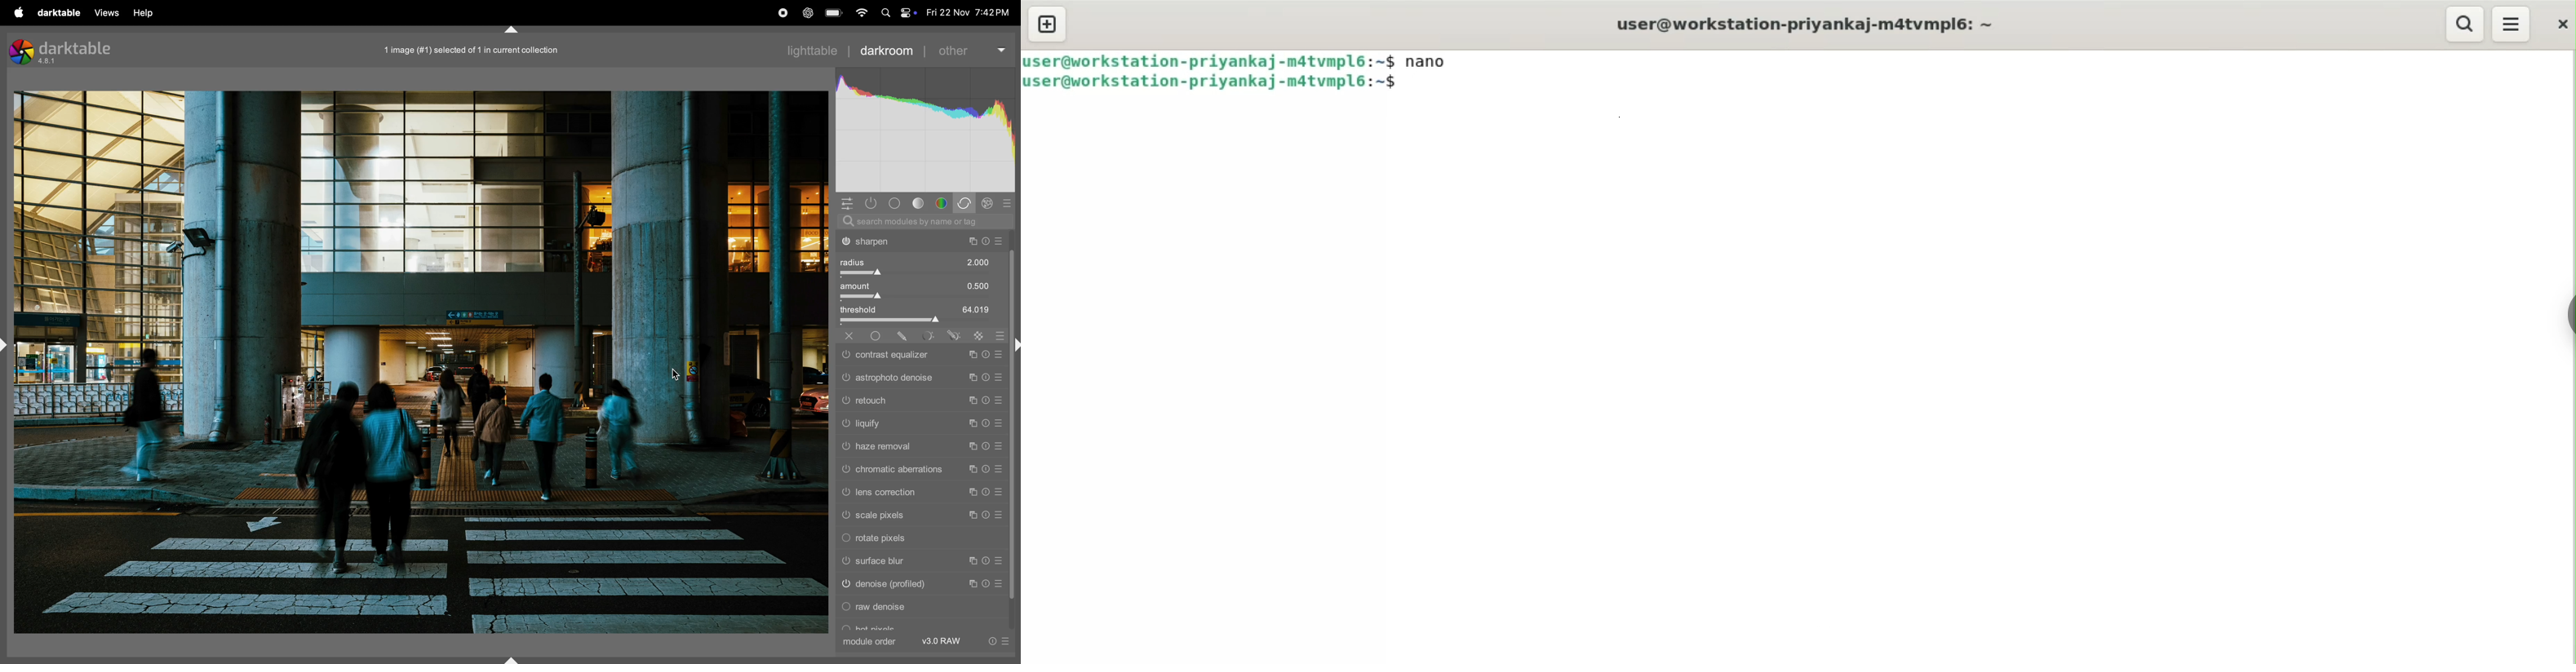 This screenshot has width=2576, height=672. What do you see at coordinates (921, 203) in the screenshot?
I see `tone` at bounding box center [921, 203].